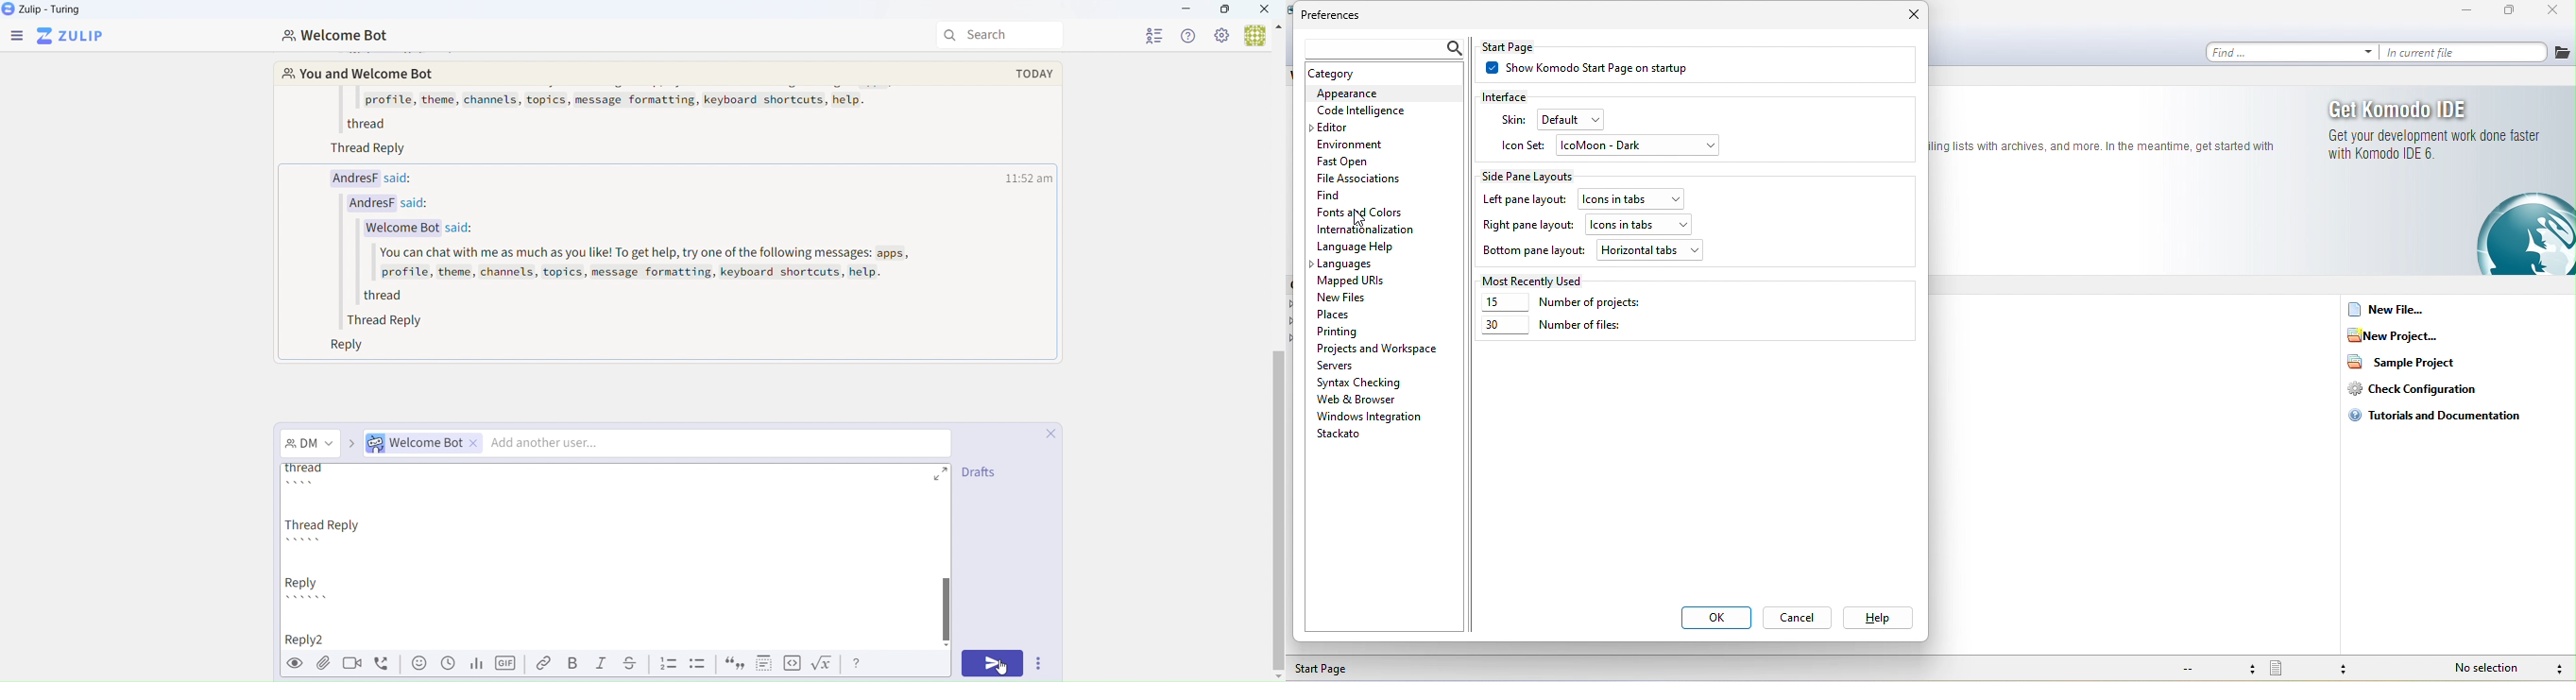 The height and width of the screenshot is (700, 2576). What do you see at coordinates (625, 100) in the screenshot?
I see `profile, theme, channels, topics, message formatting, keyboard shortcuts, help.` at bounding box center [625, 100].